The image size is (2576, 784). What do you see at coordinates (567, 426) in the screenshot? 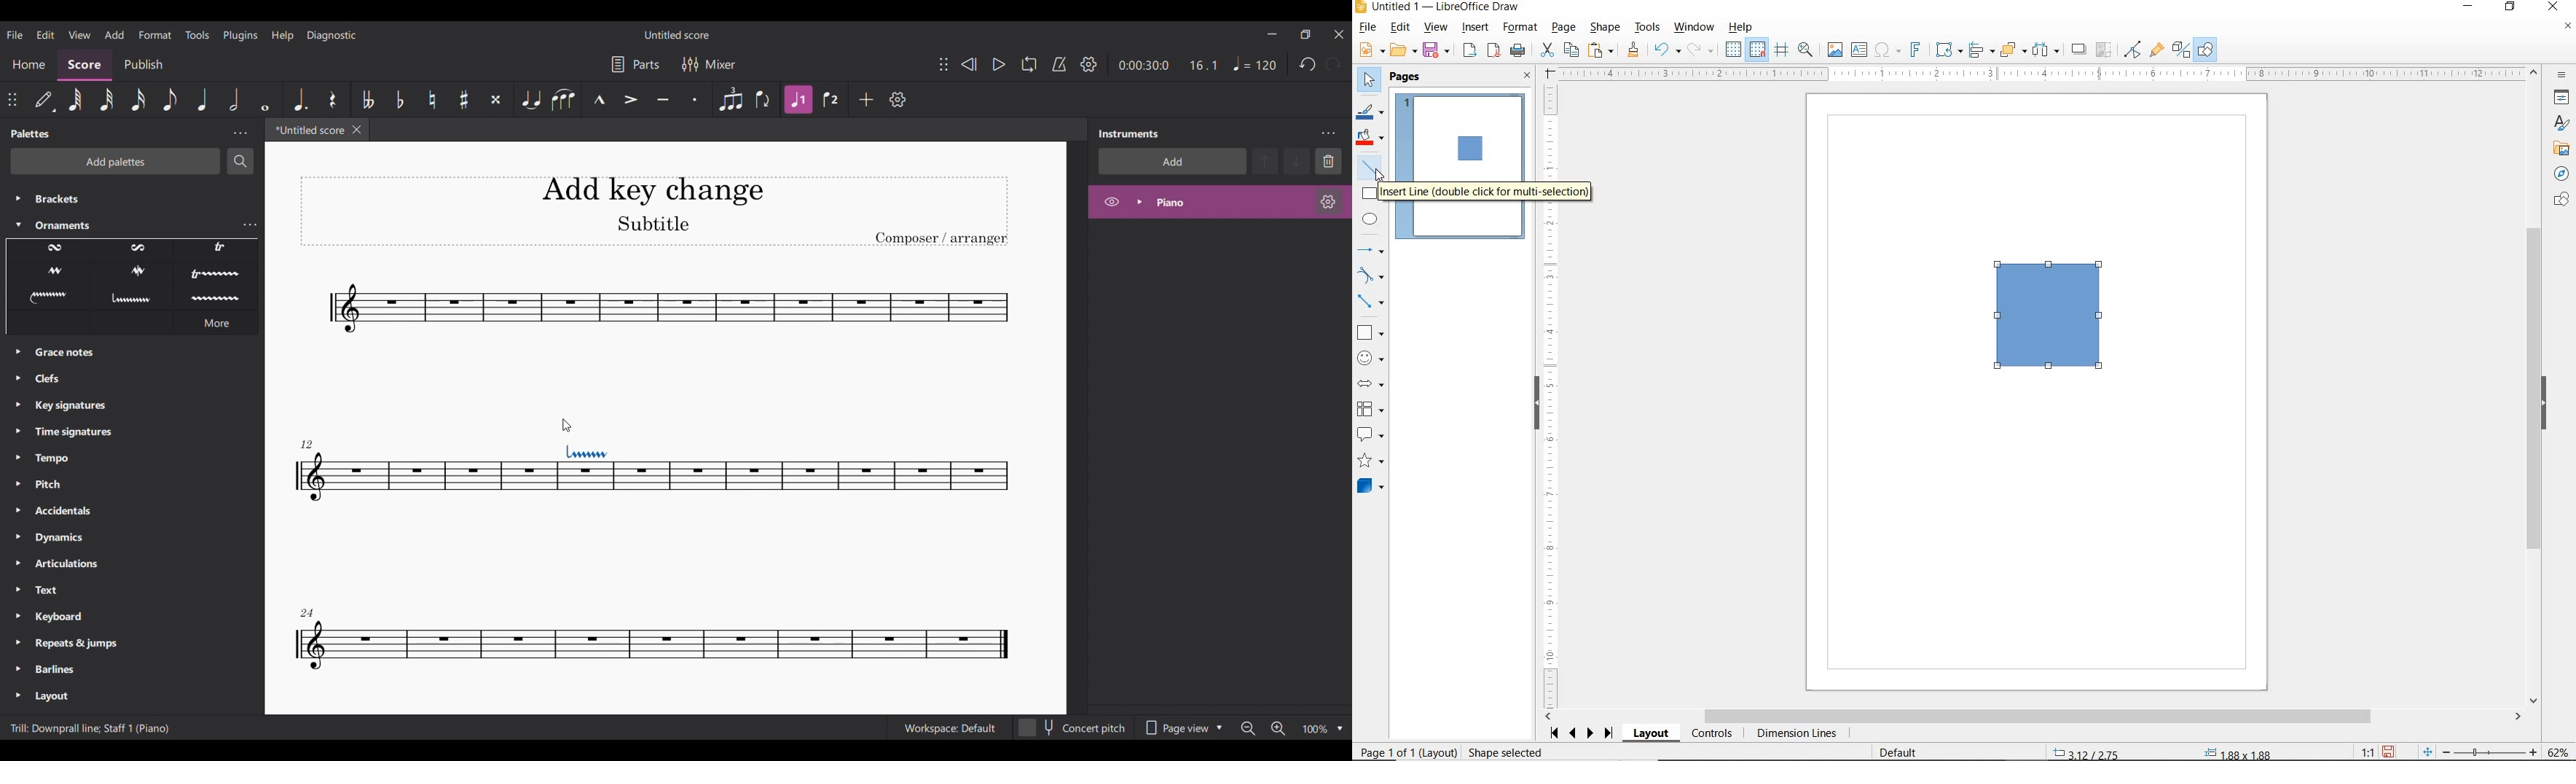
I see `Cursor position unchanged after dragging ornament` at bounding box center [567, 426].